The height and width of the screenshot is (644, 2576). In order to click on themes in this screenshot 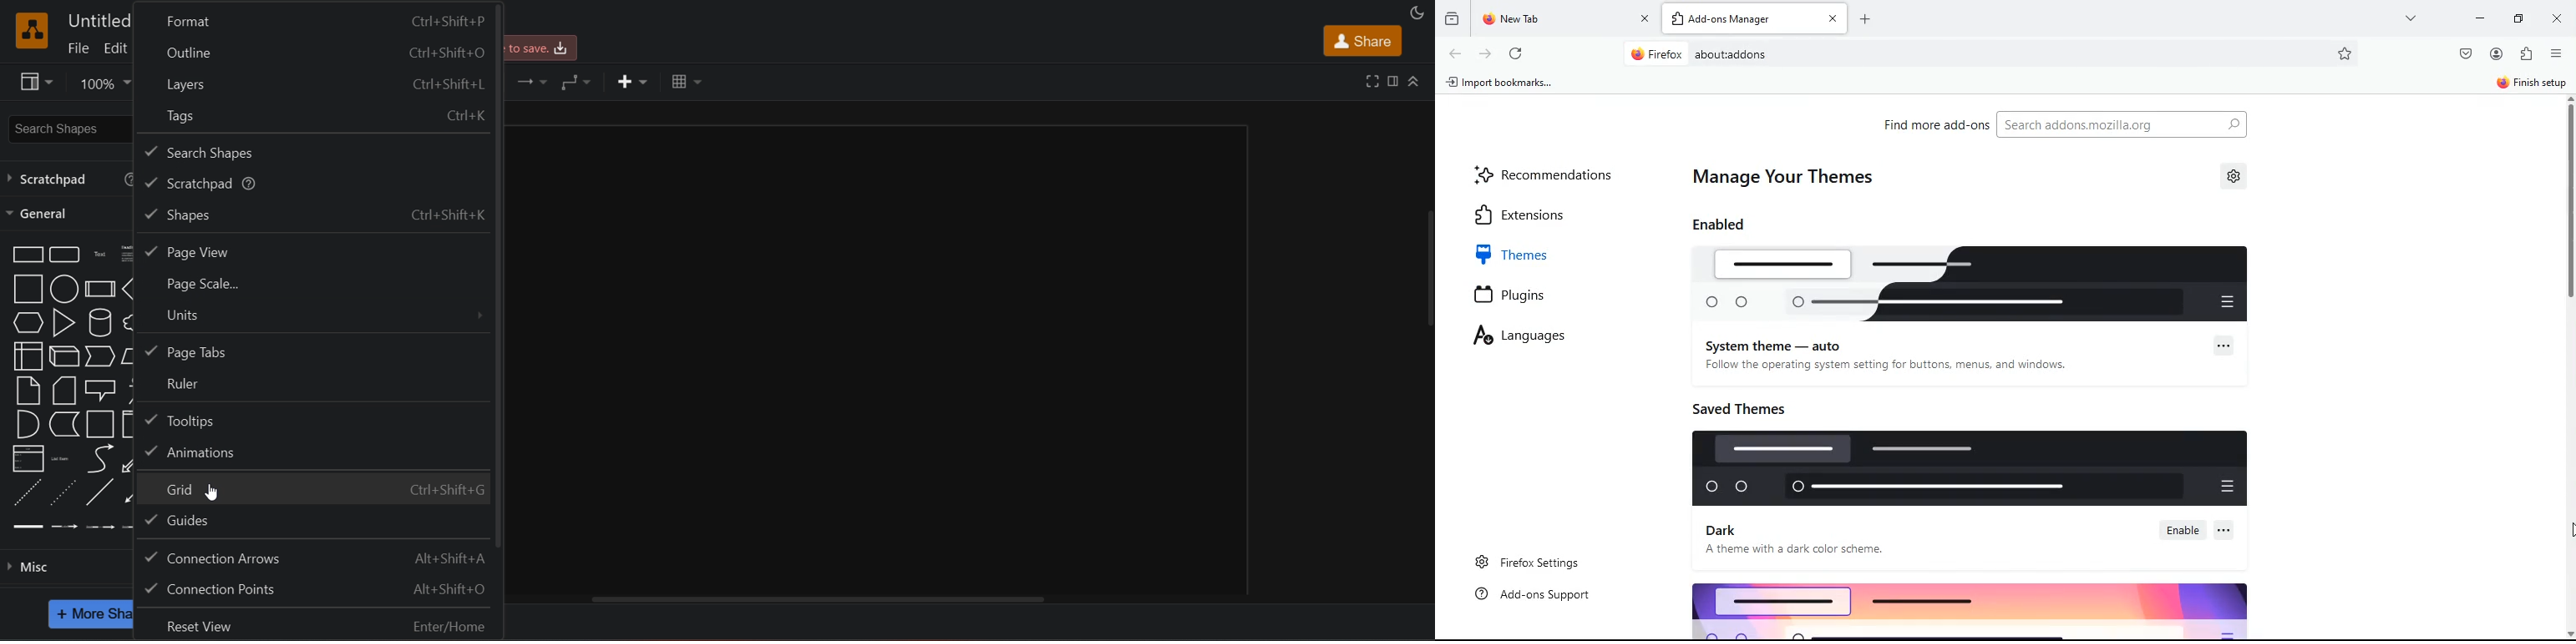, I will do `click(1526, 255)`.